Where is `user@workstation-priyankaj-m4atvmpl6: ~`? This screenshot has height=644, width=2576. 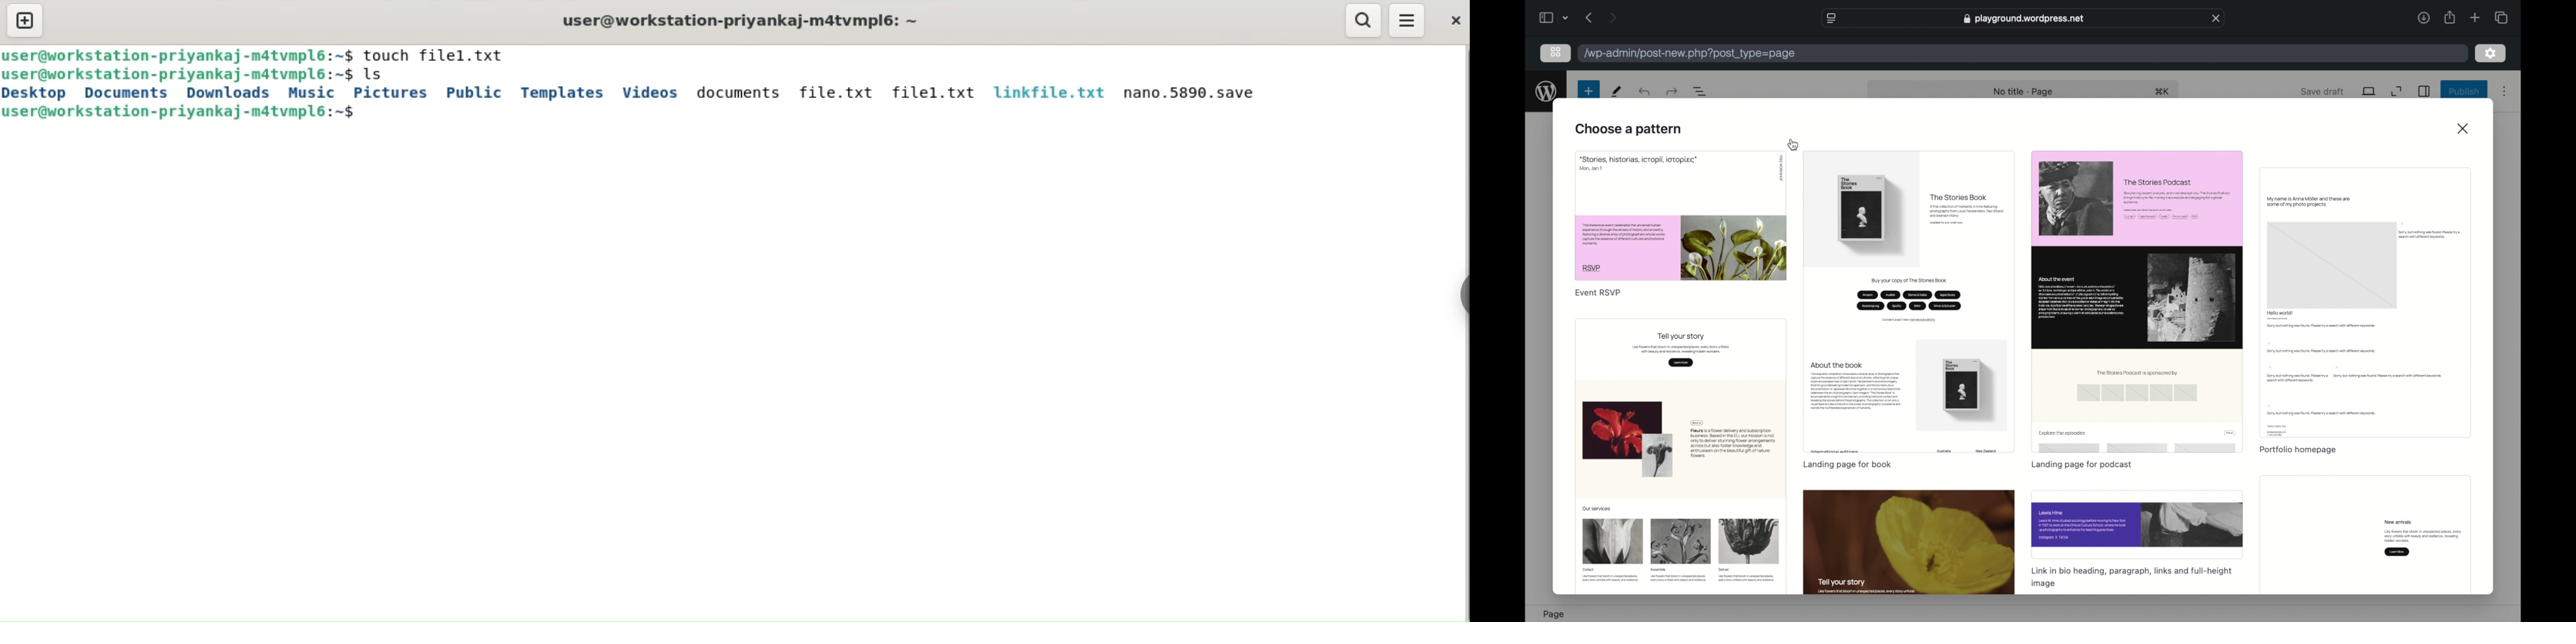
user@workstation-priyankaj-m4atvmpl6: ~ is located at coordinates (746, 22).